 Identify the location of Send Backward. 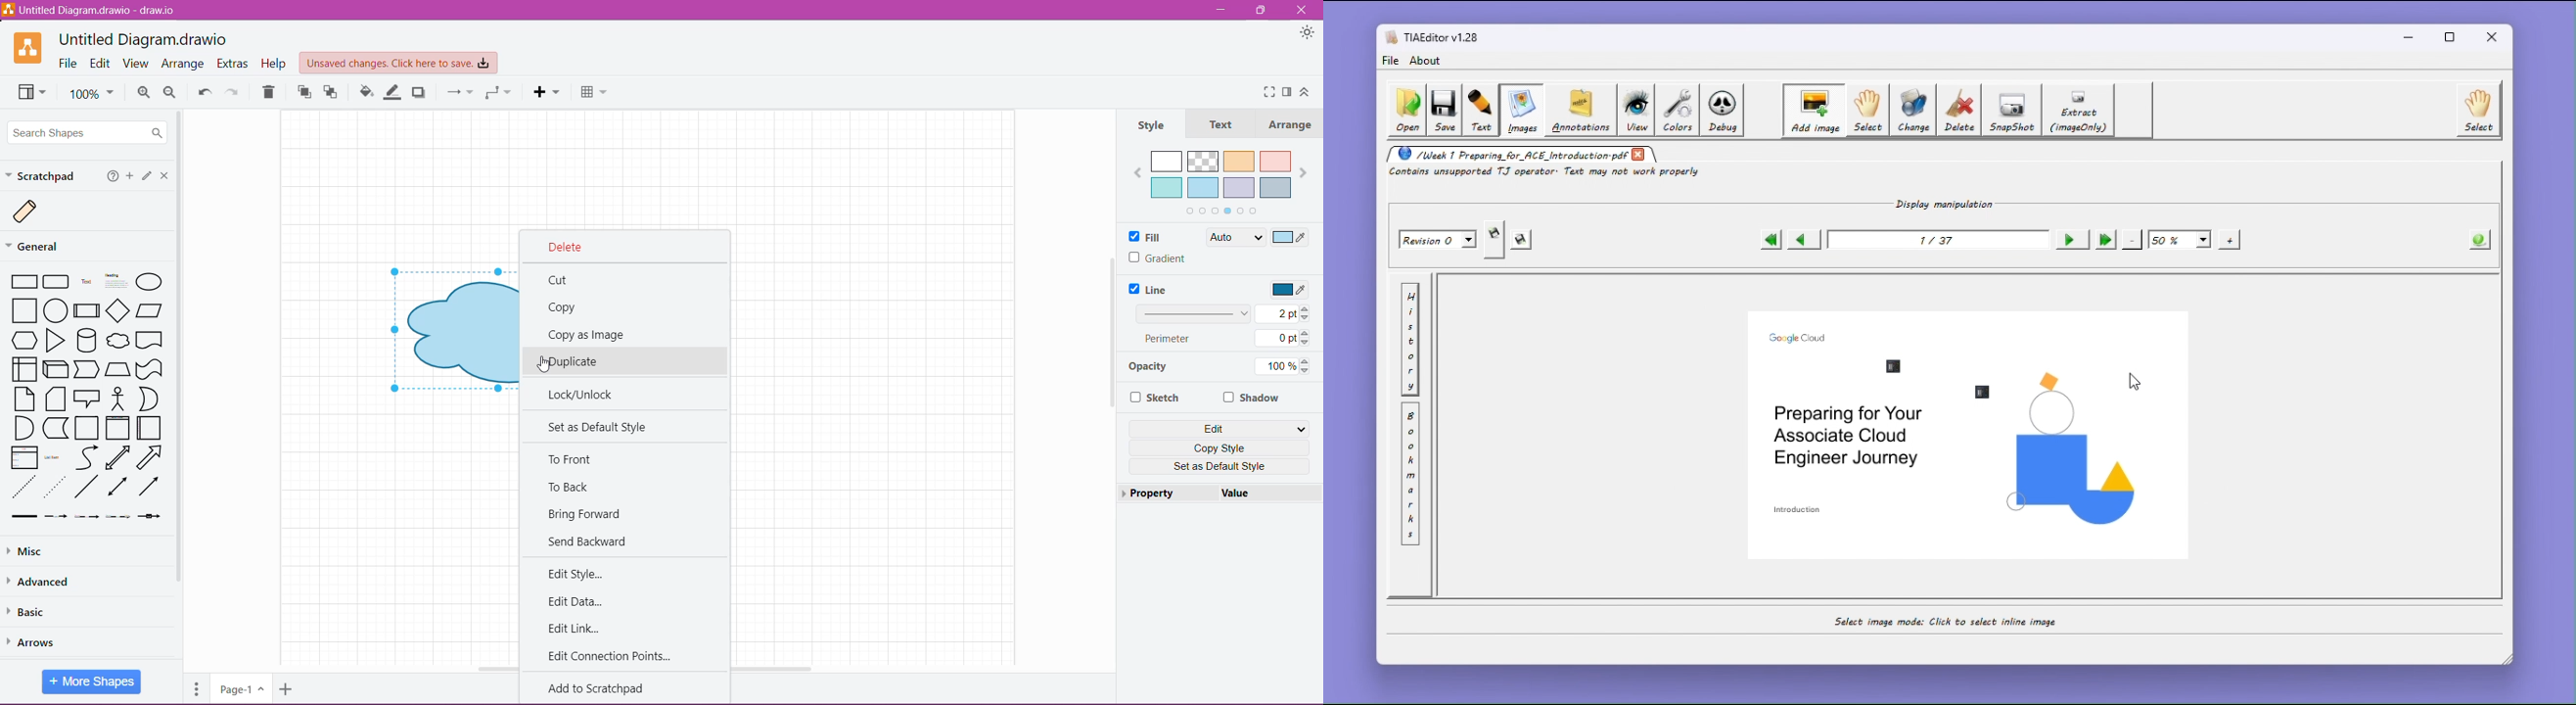
(592, 543).